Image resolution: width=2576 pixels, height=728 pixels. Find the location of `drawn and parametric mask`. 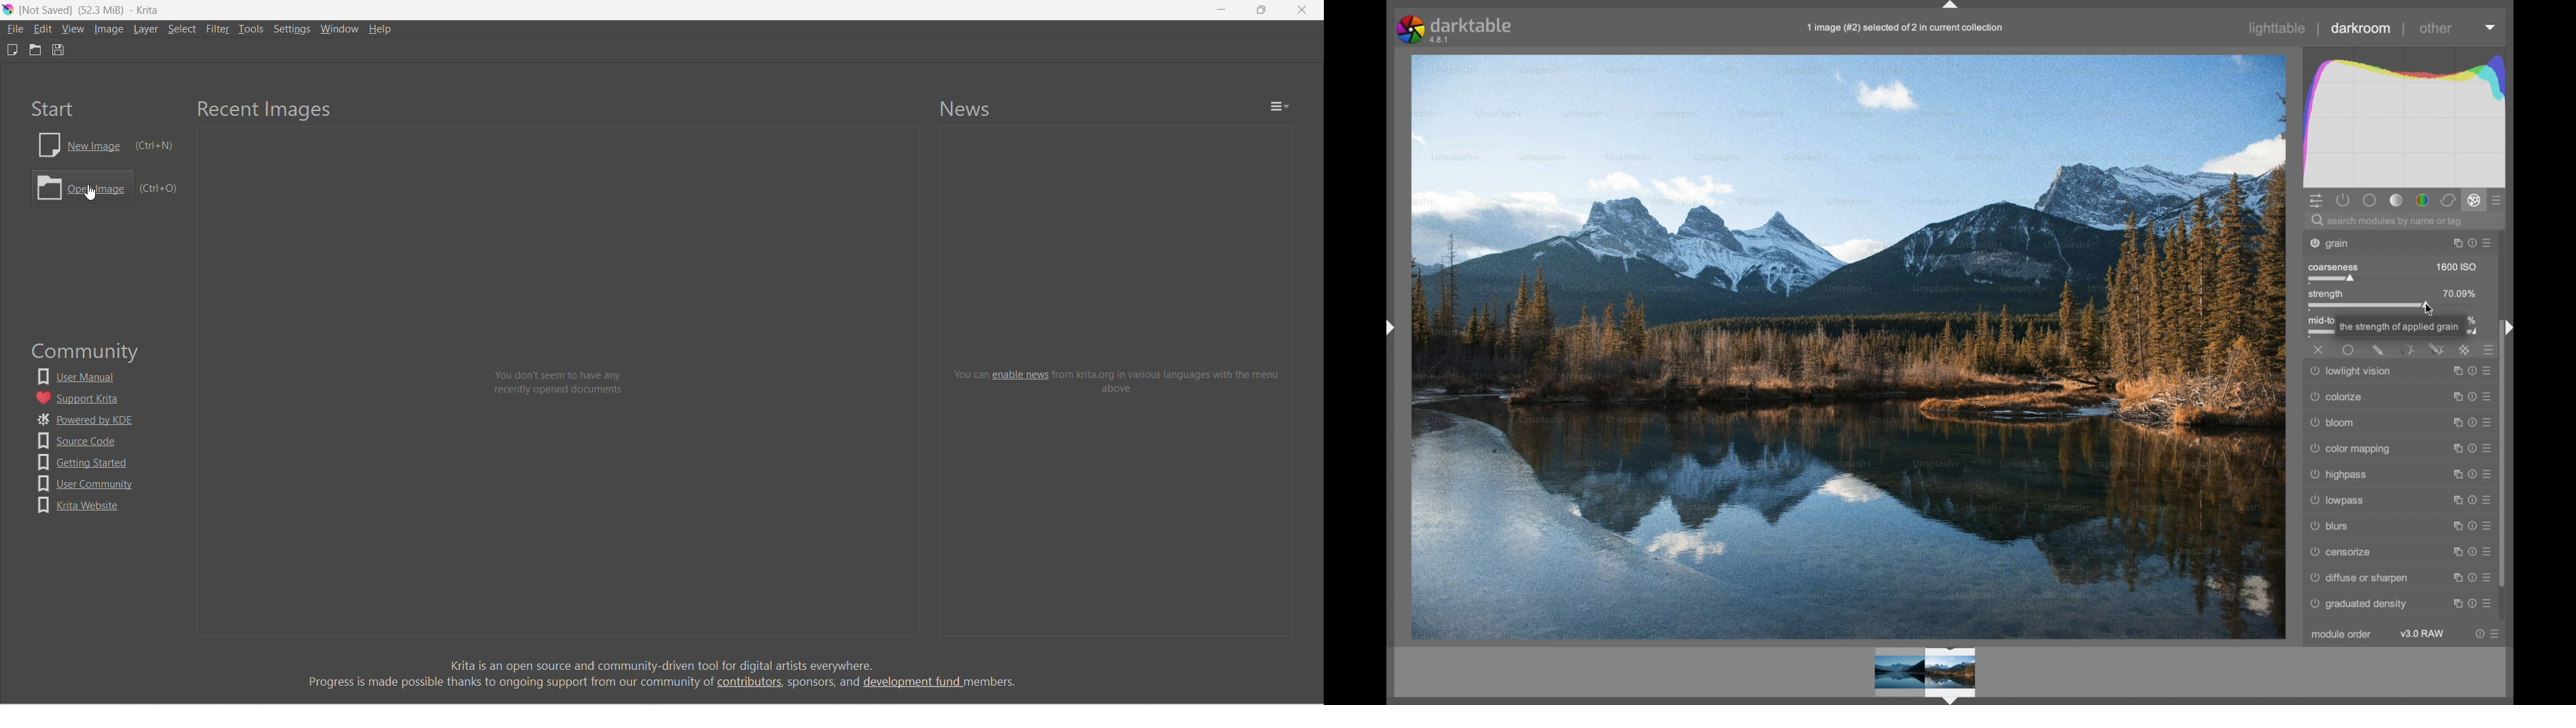

drawn and parametric mask is located at coordinates (2438, 349).